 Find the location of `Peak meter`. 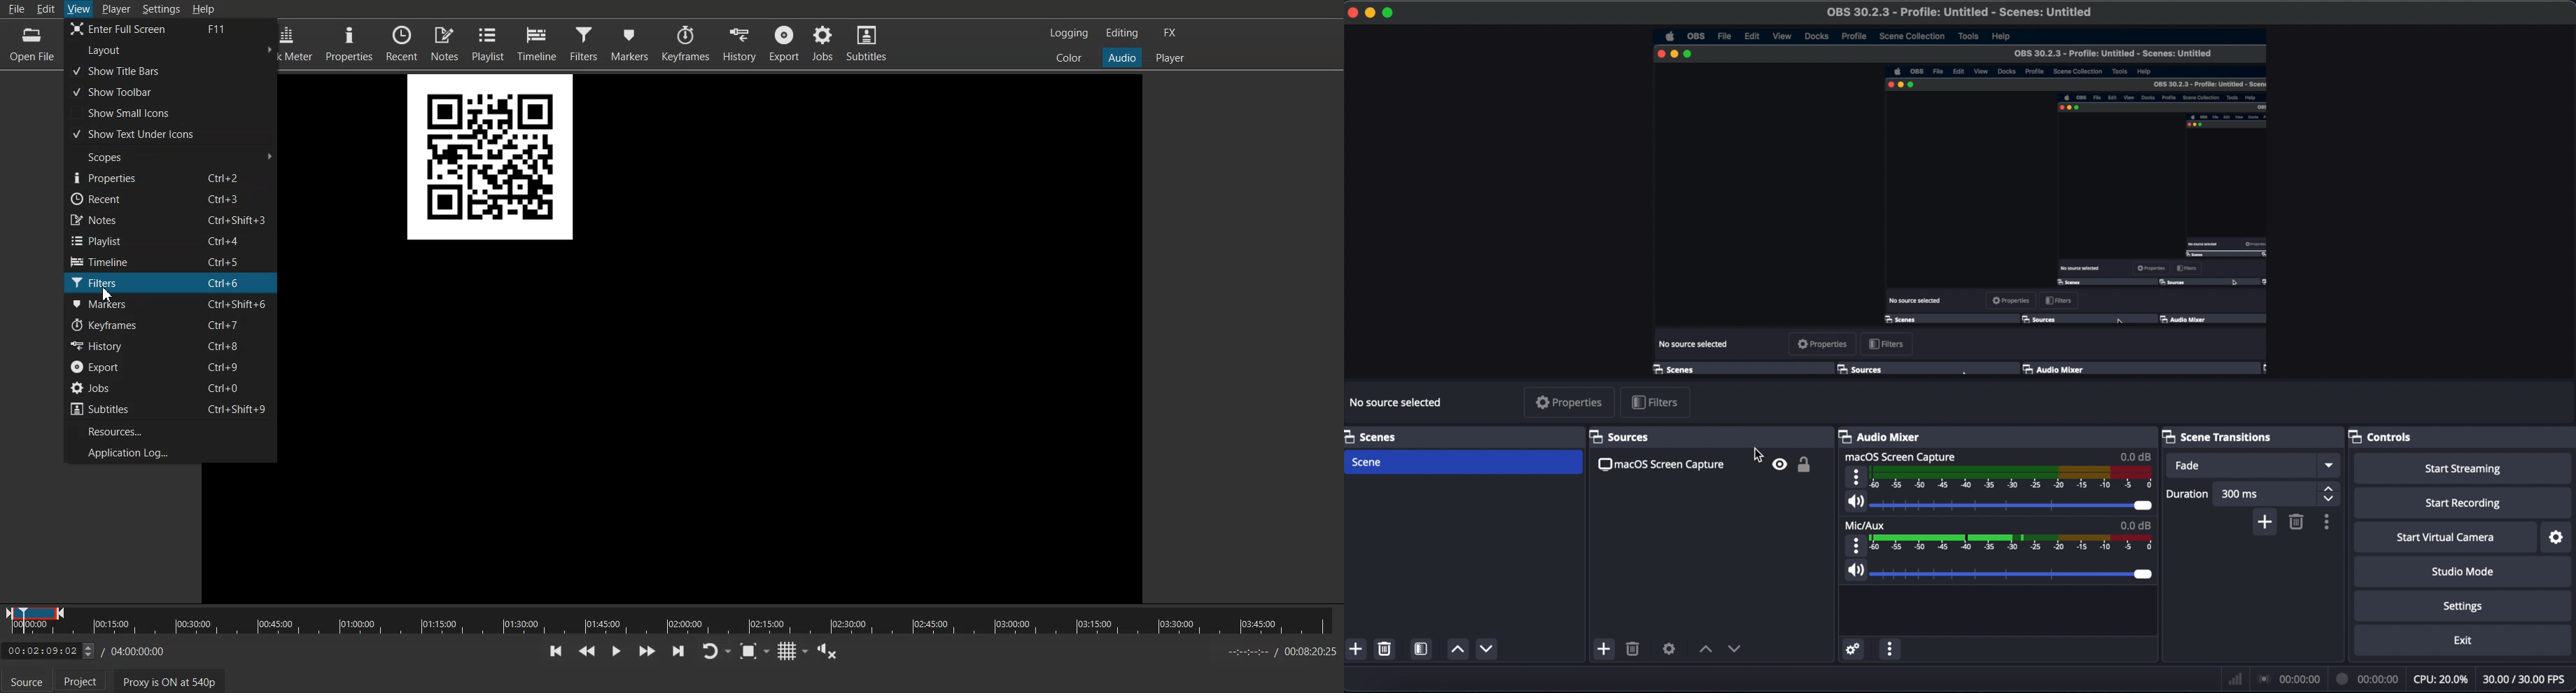

Peak meter is located at coordinates (299, 43).